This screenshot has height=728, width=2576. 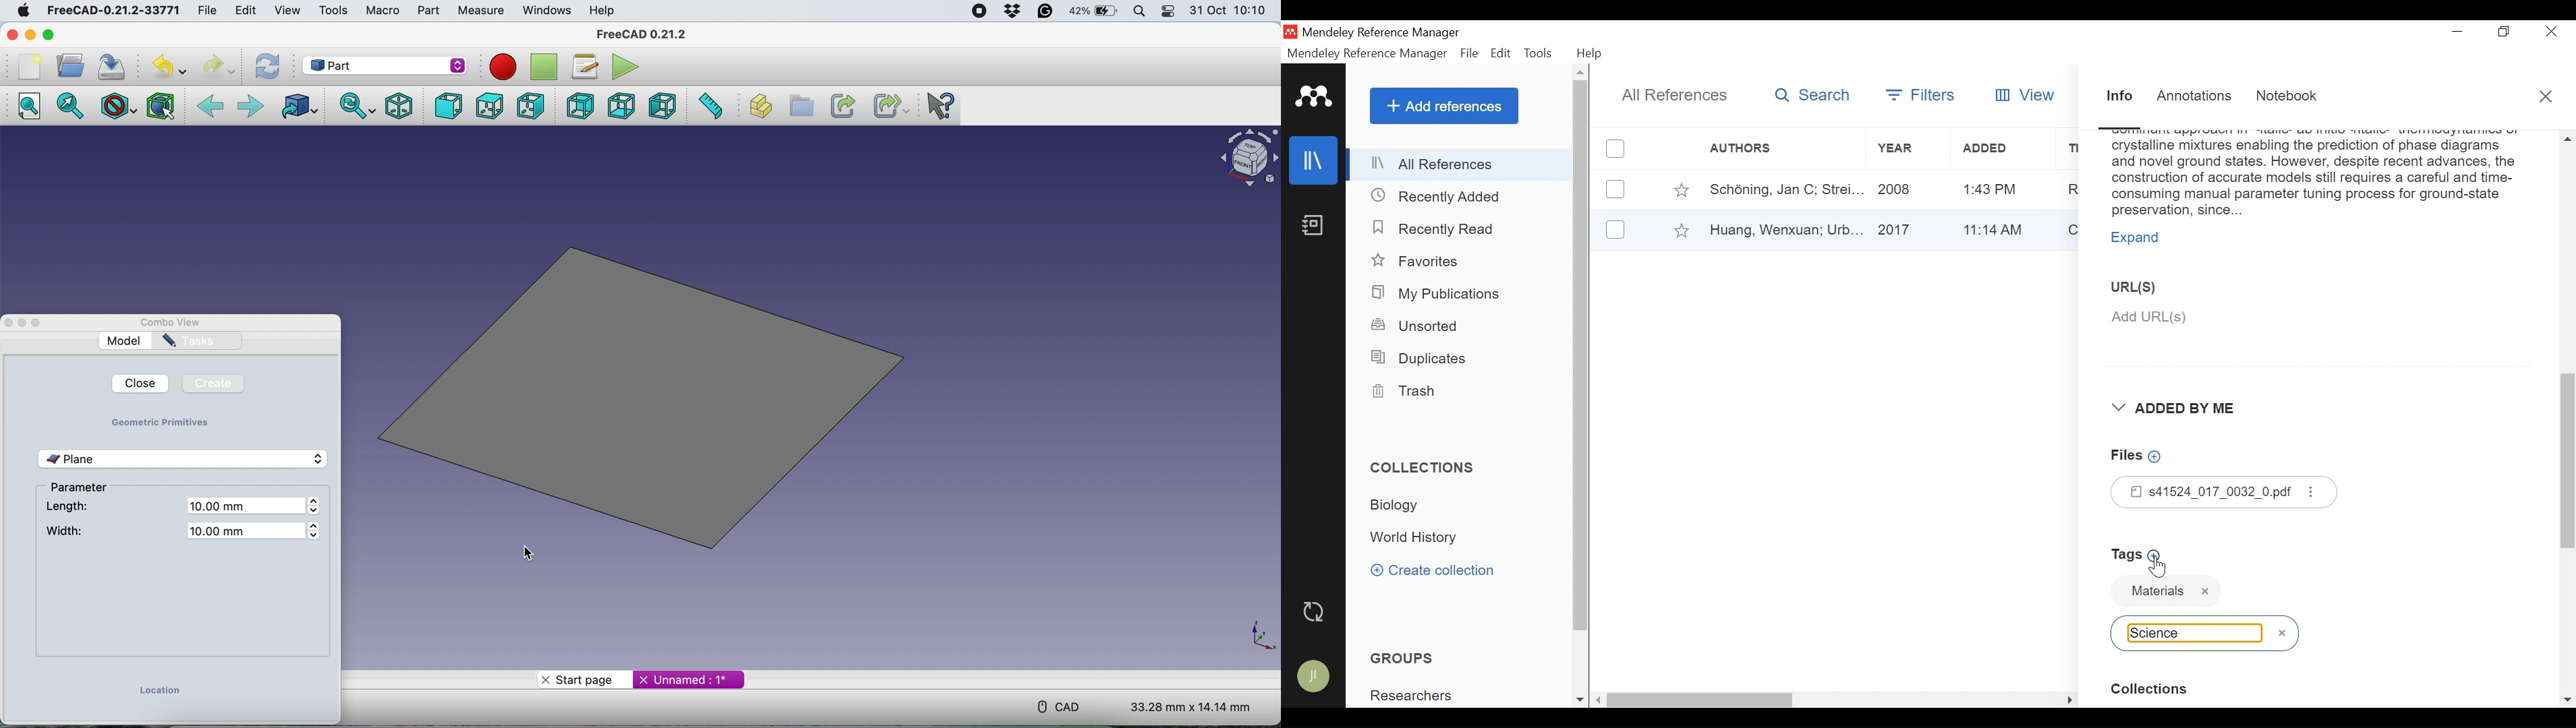 I want to click on Cursor, so click(x=2156, y=566).